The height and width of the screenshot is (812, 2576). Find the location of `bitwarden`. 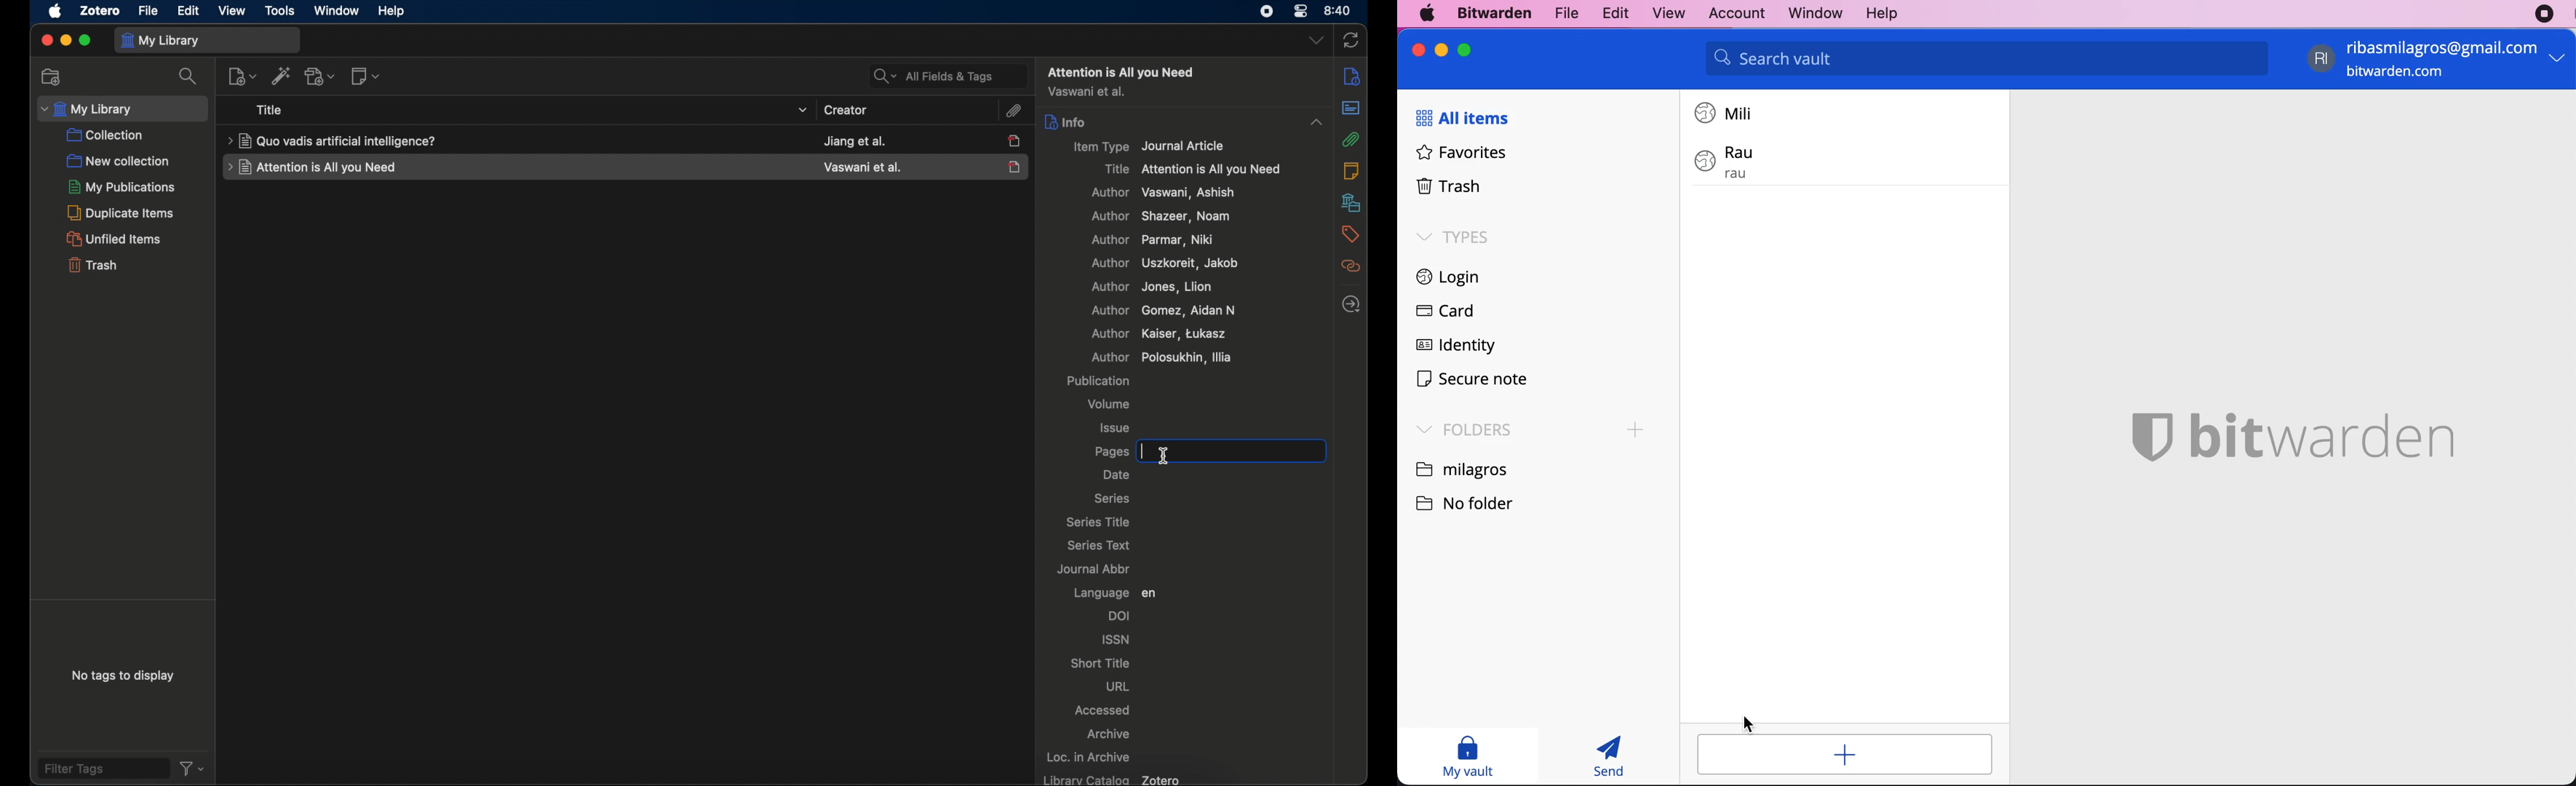

bitwarden is located at coordinates (1492, 14).